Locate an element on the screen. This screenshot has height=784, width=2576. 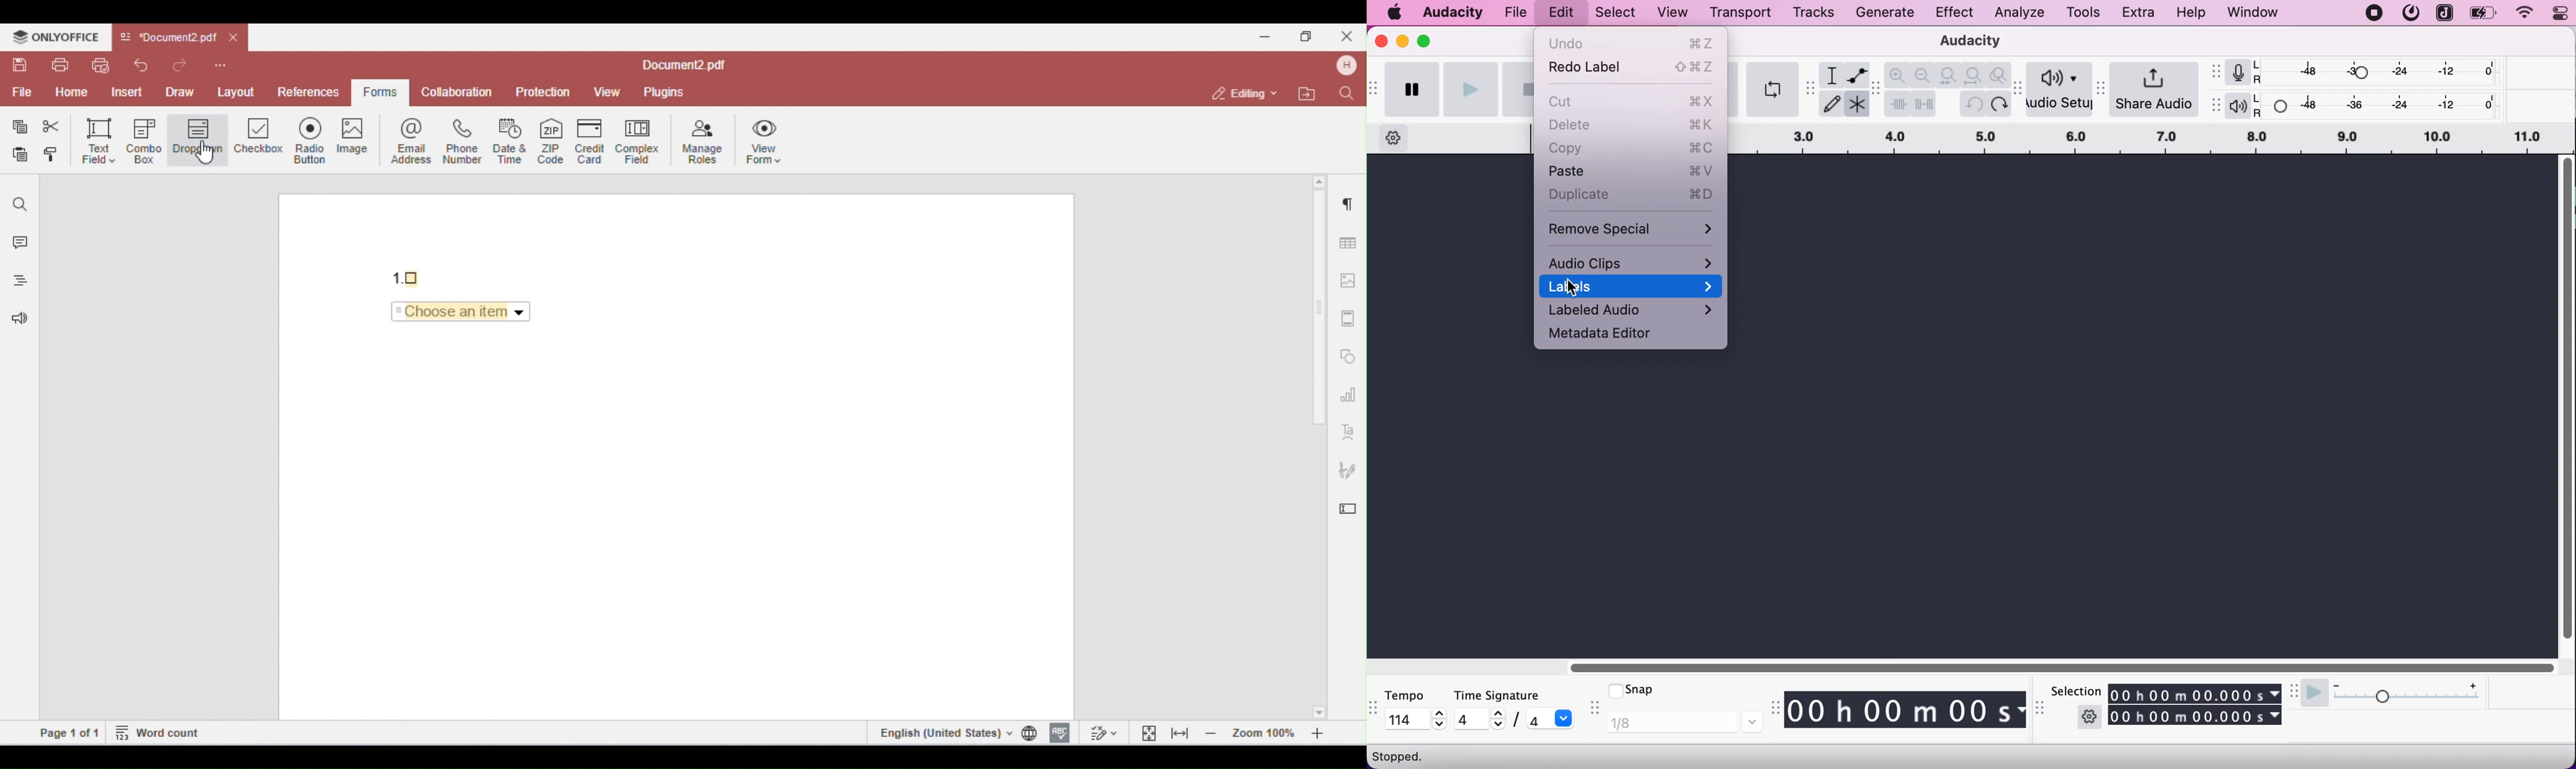
settings is located at coordinates (2089, 716).